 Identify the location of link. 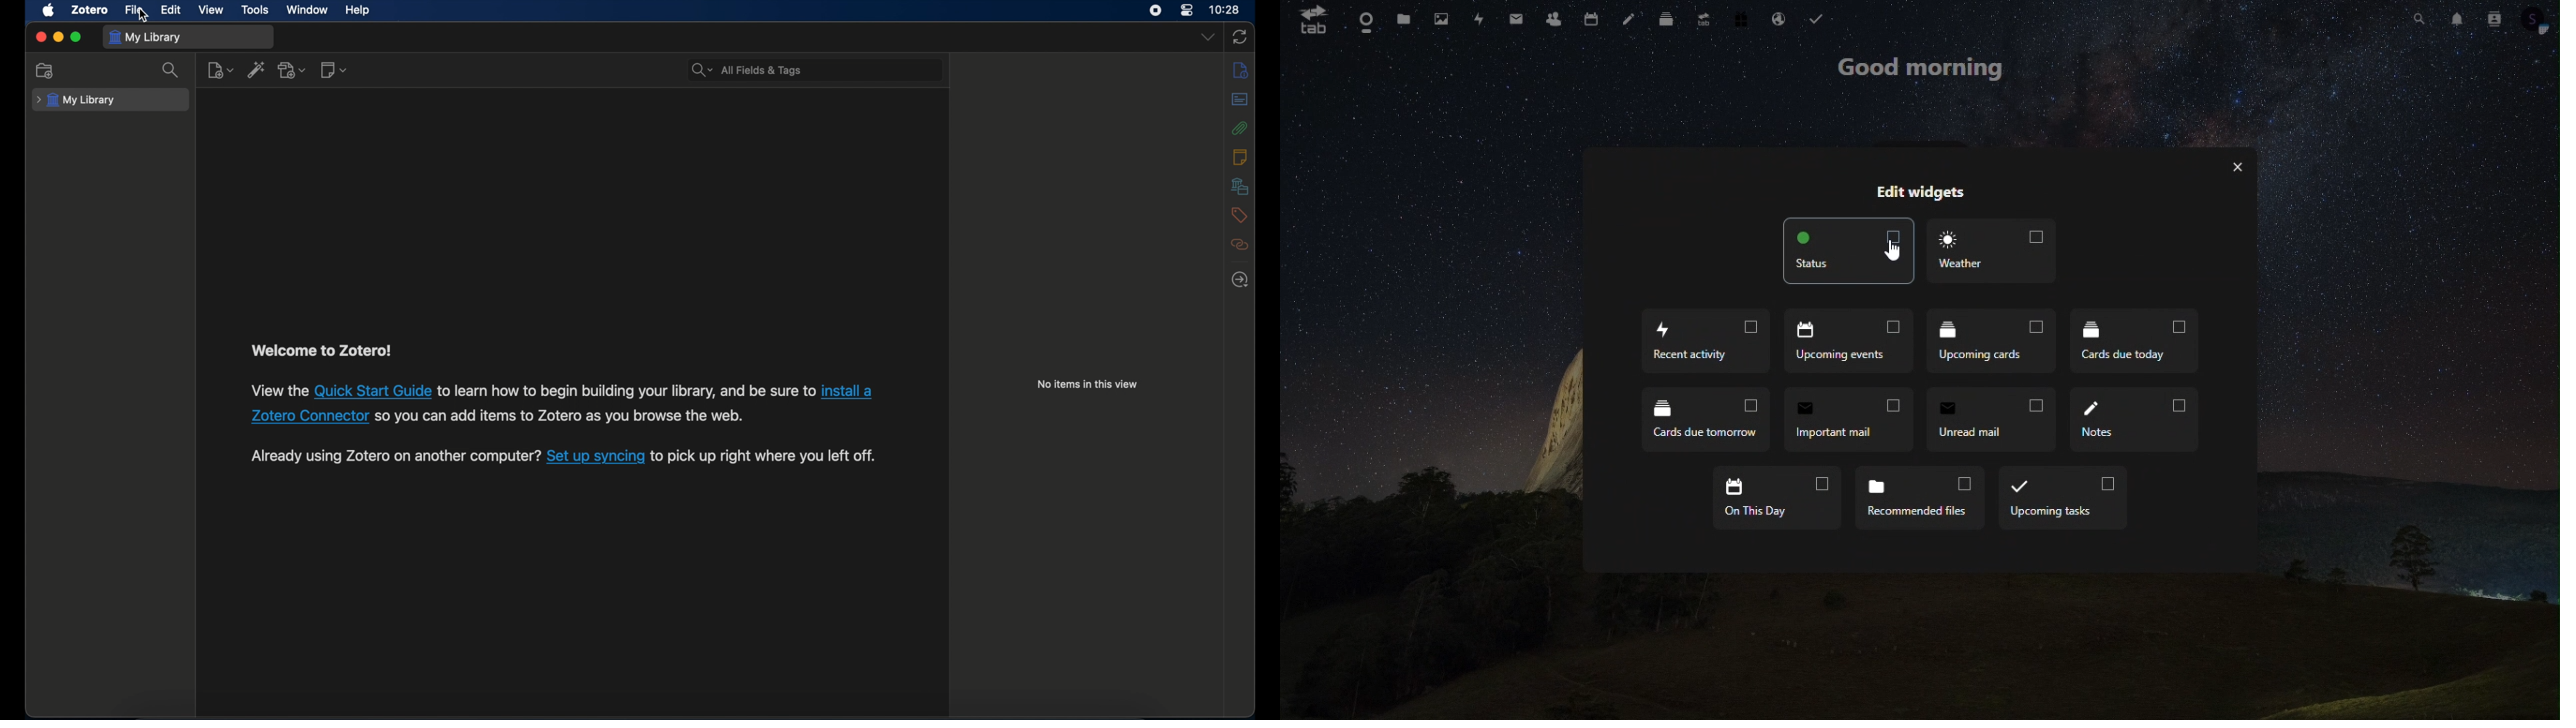
(561, 417).